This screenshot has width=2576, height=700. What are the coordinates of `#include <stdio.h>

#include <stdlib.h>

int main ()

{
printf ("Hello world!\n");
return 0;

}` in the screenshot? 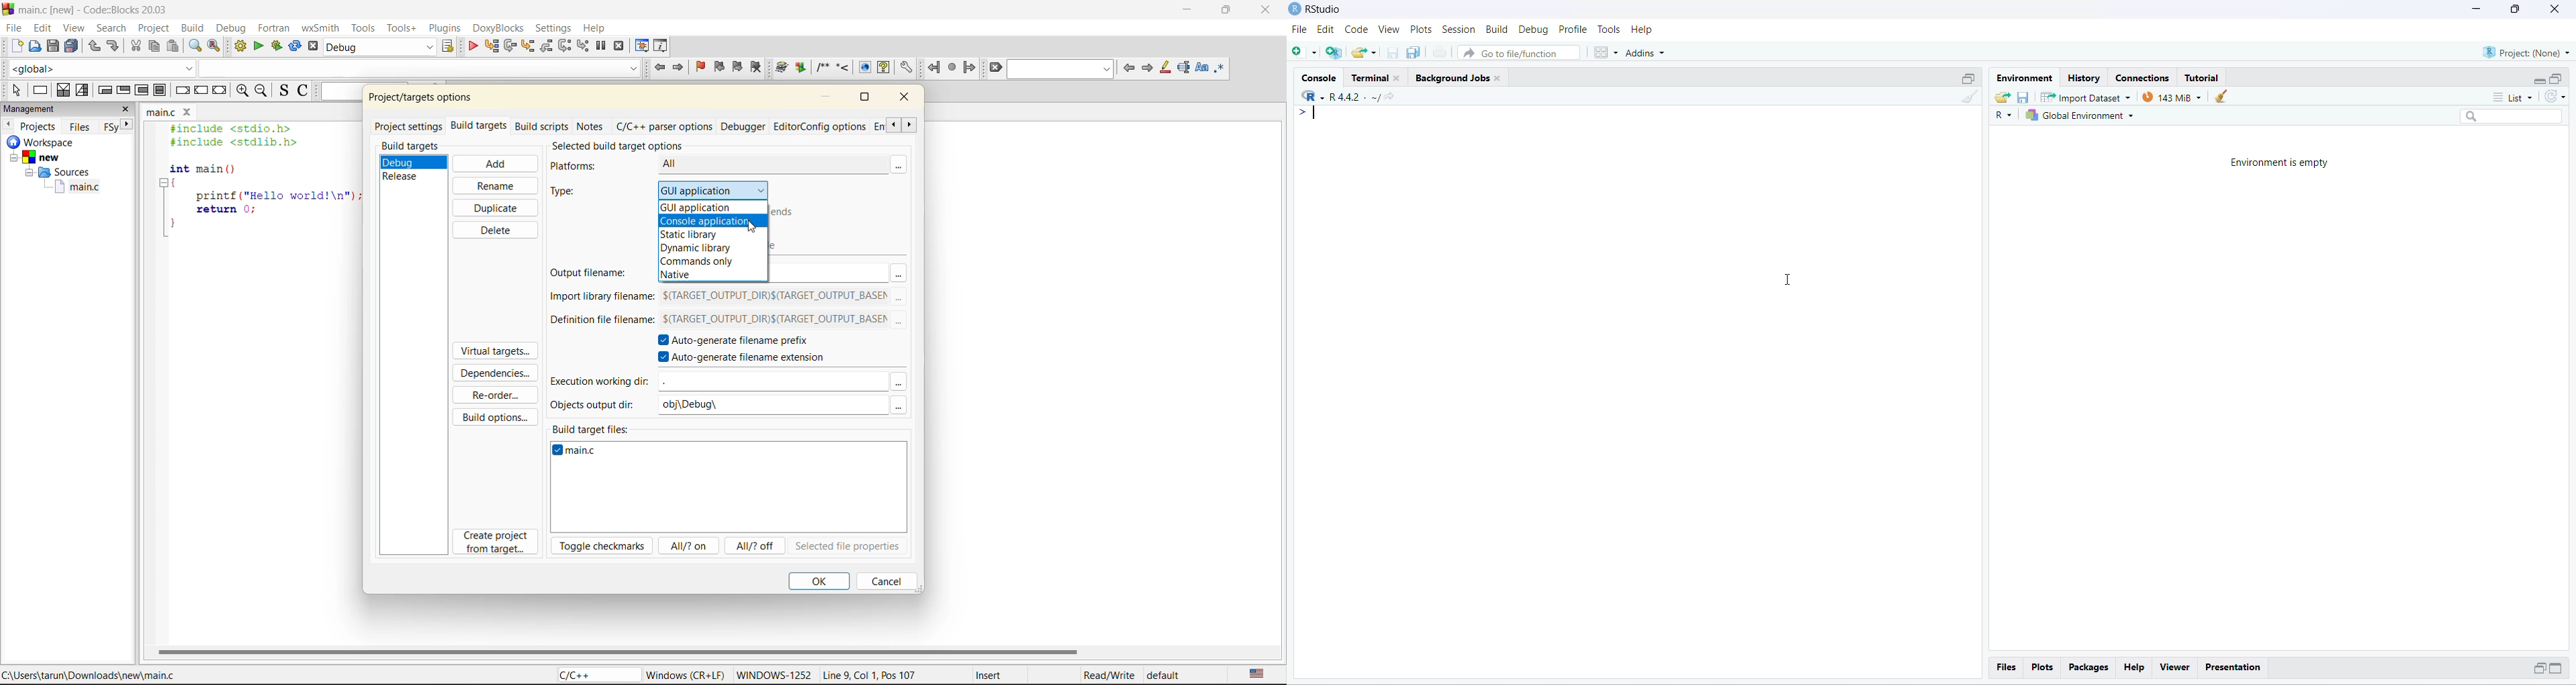 It's located at (259, 183).